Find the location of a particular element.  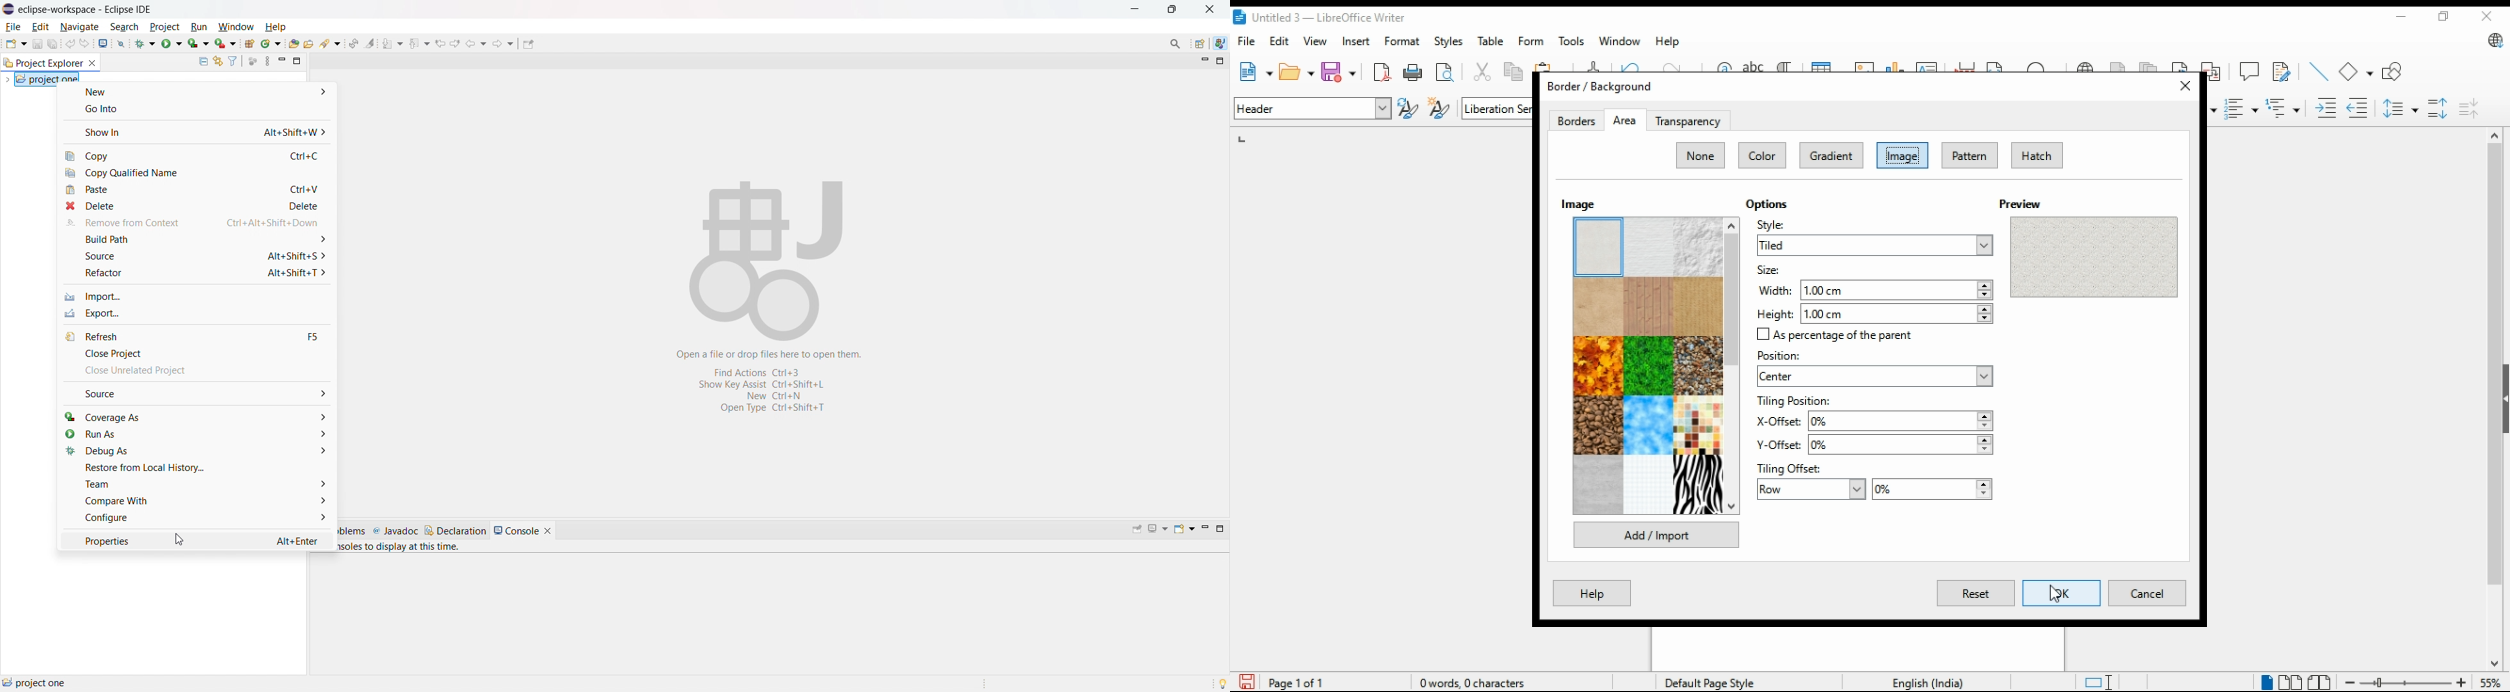

cursor is located at coordinates (185, 541).